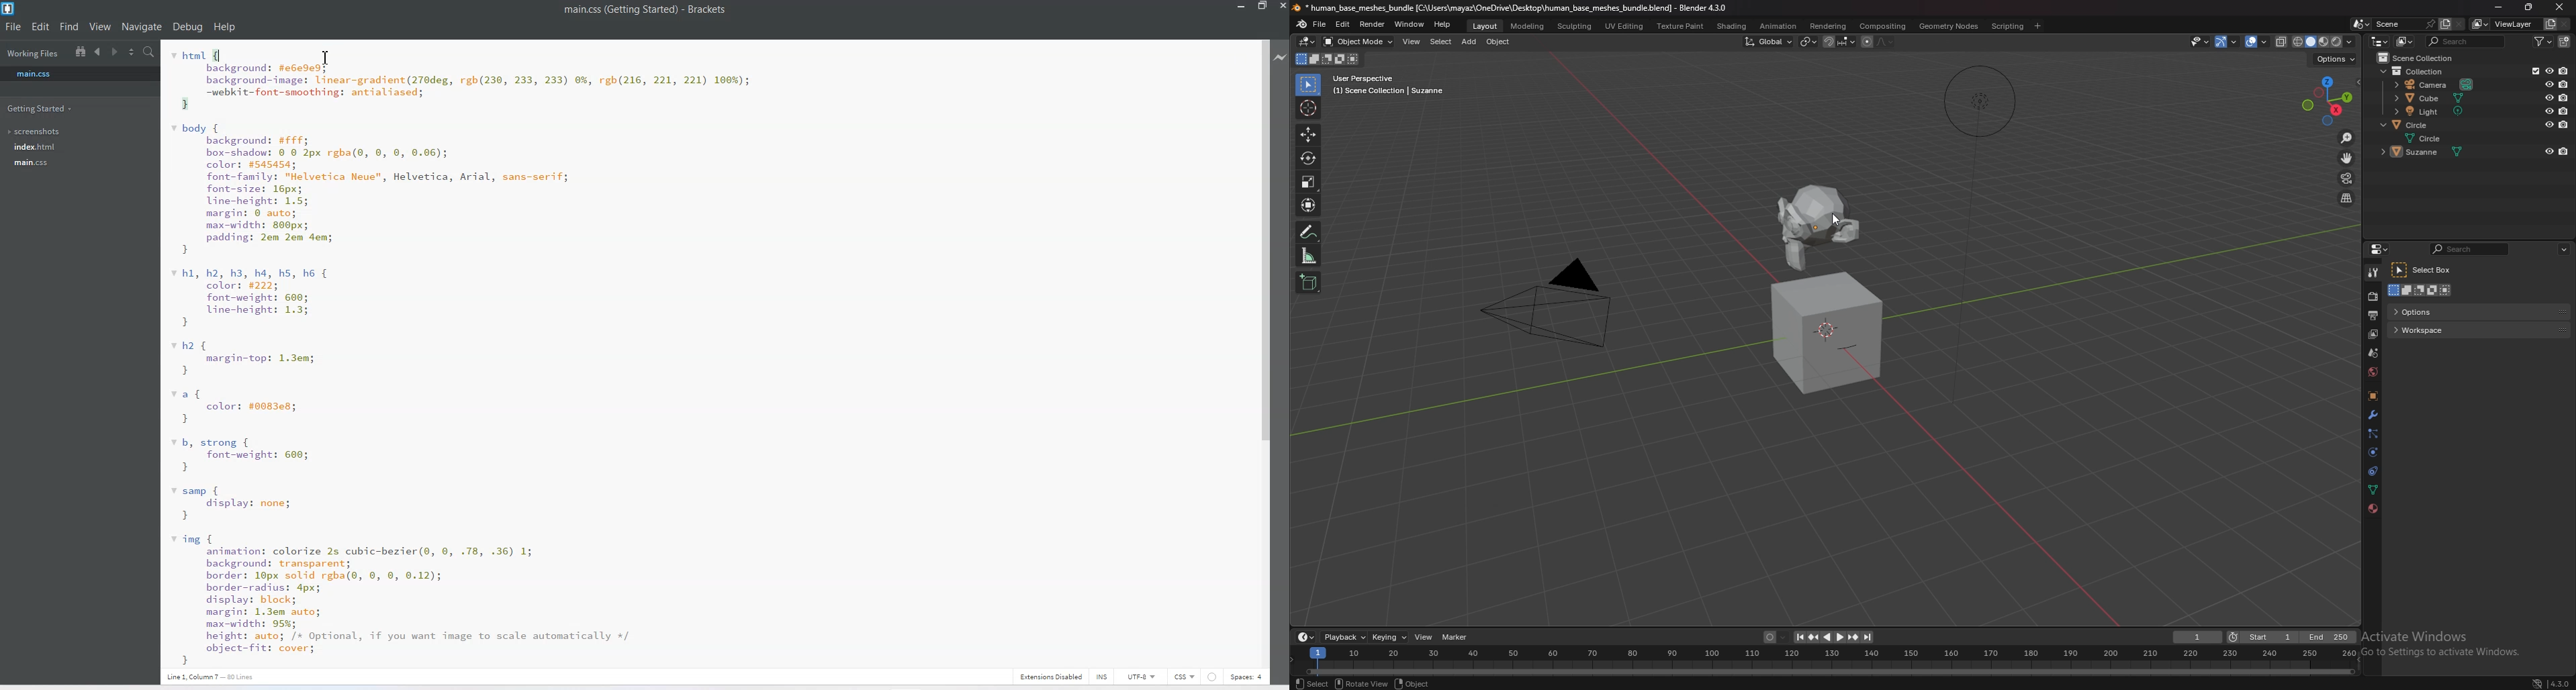 Image resolution: width=2576 pixels, height=700 pixels. I want to click on texture paint, so click(1681, 25).